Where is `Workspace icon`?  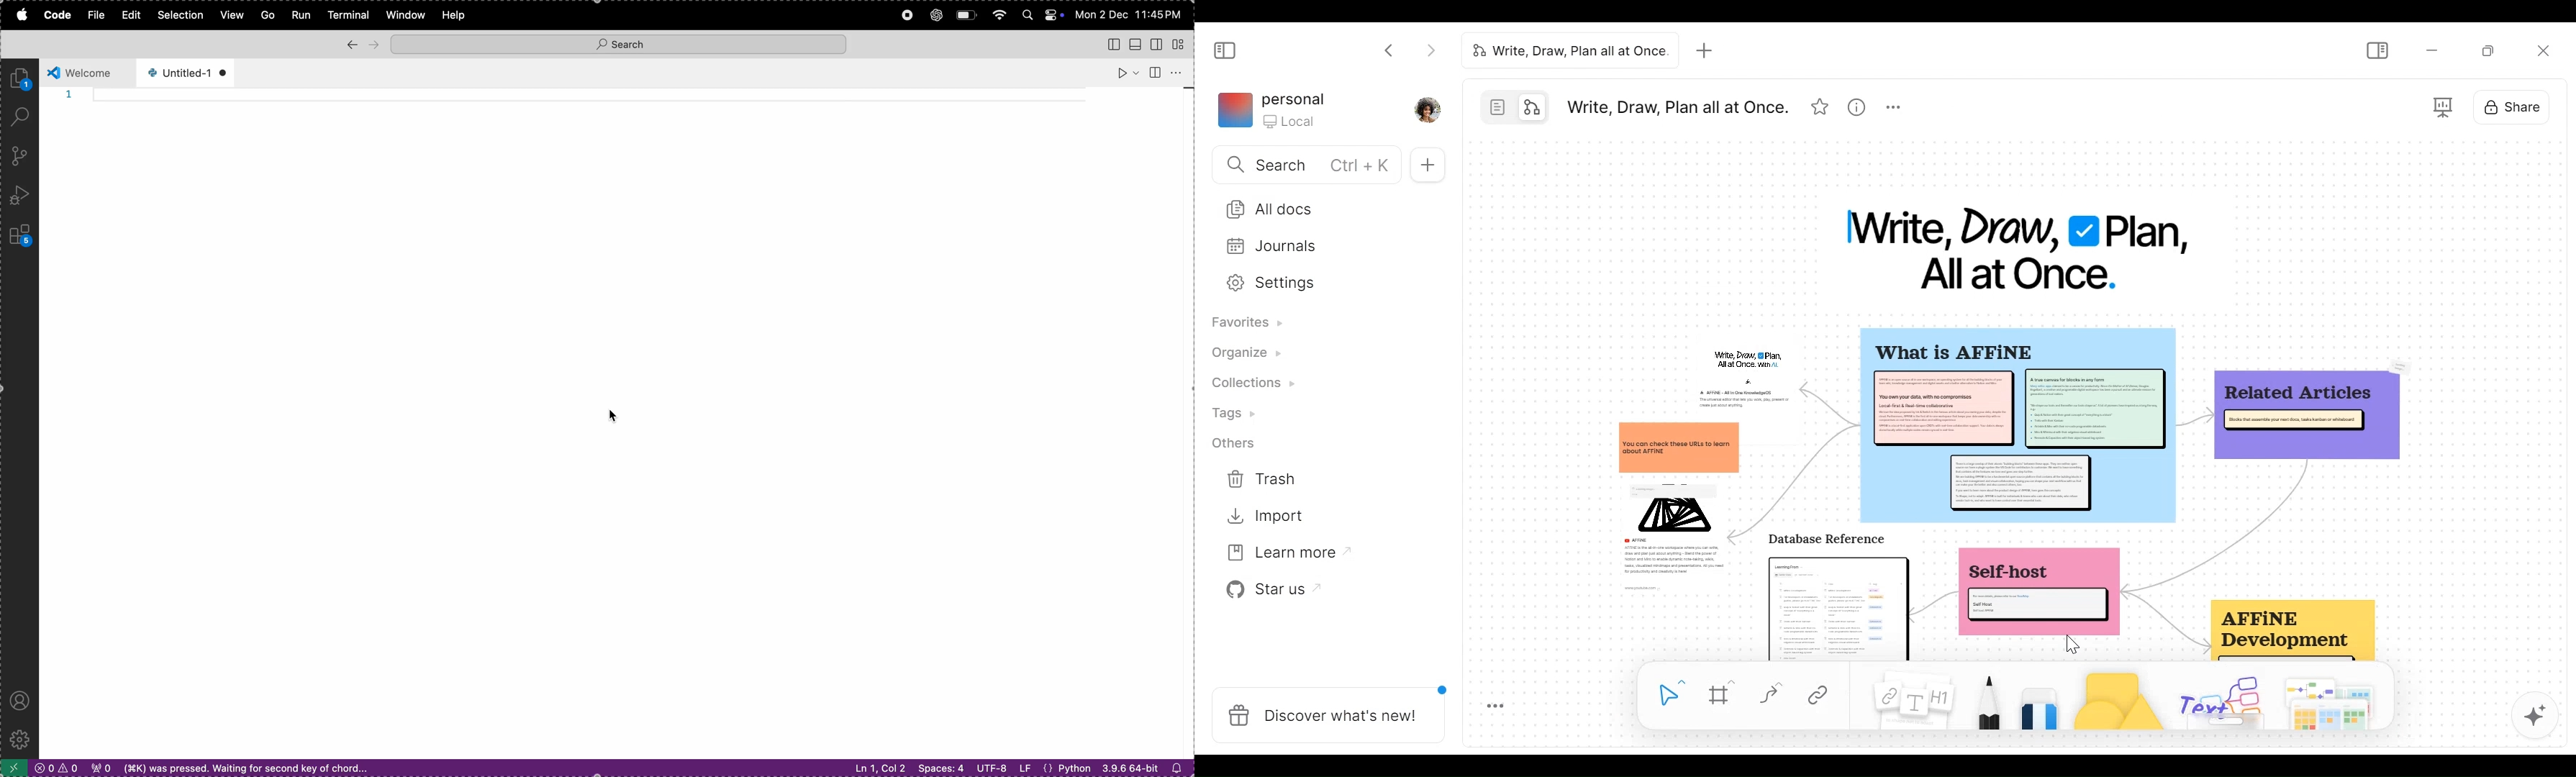
Workspace icon is located at coordinates (1271, 109).